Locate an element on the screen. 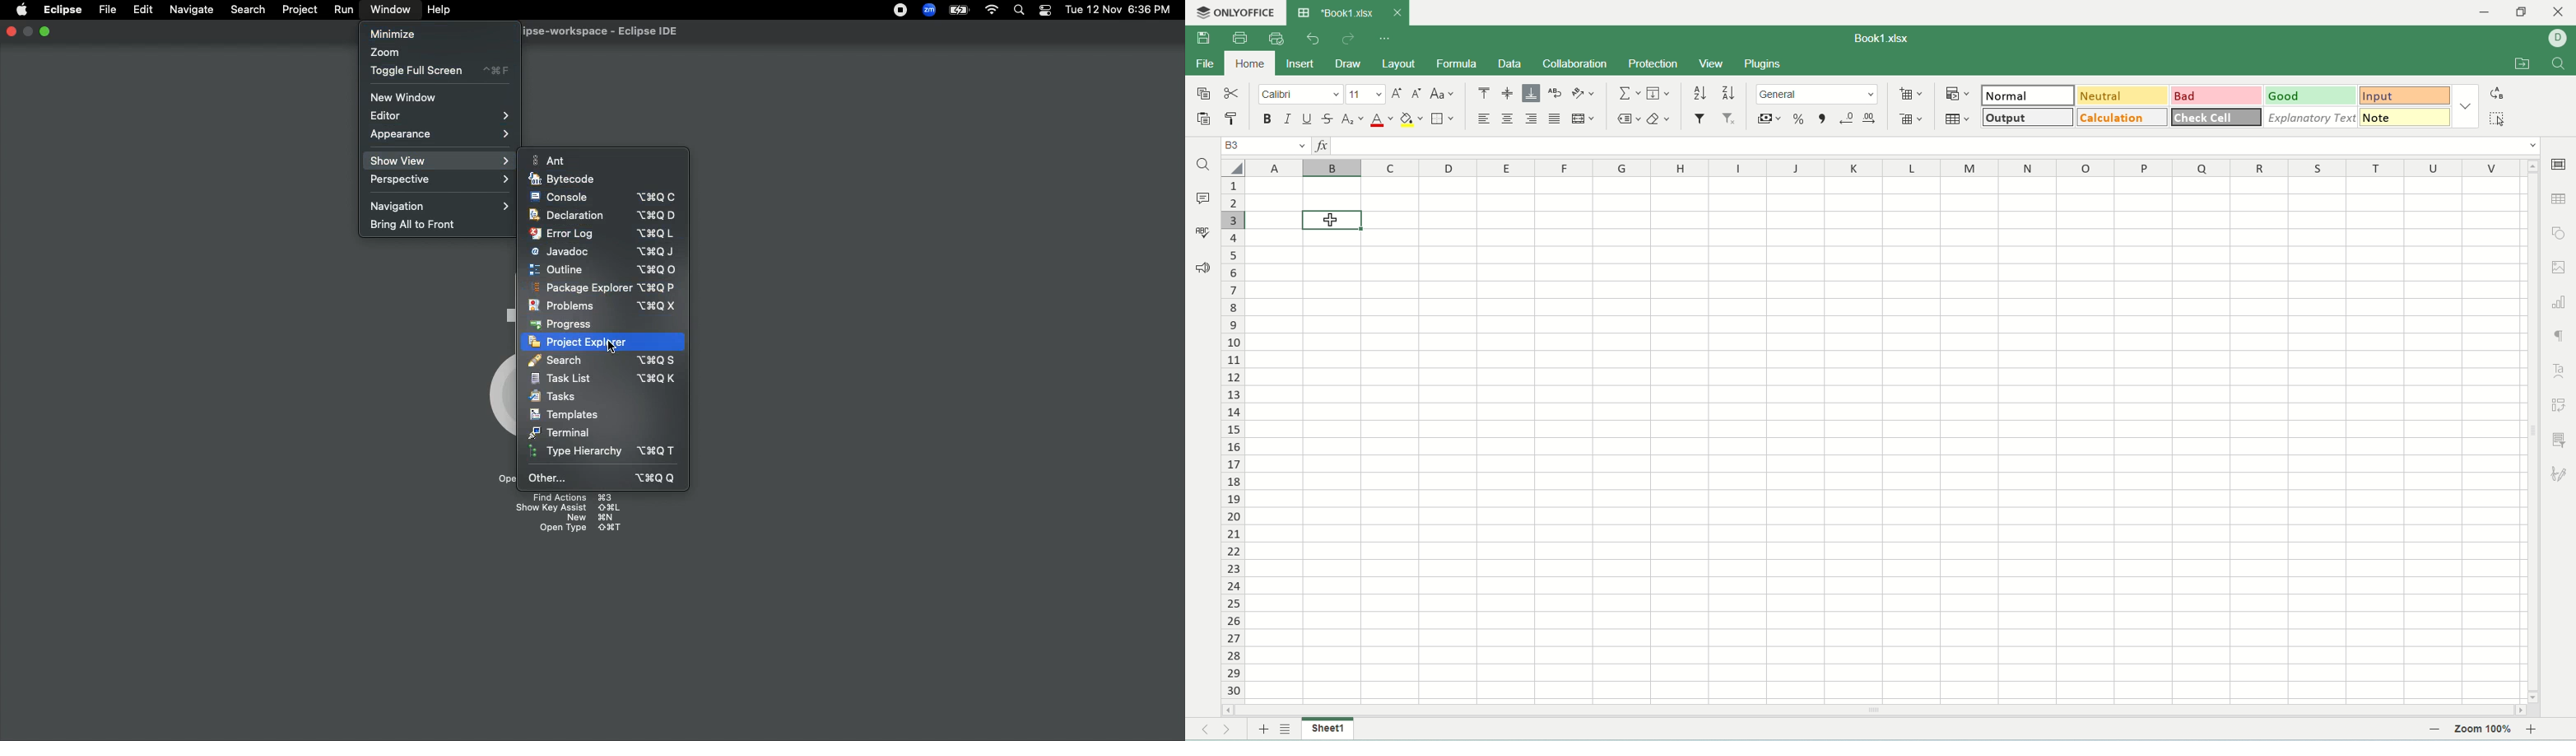  fill color is located at coordinates (1411, 120).